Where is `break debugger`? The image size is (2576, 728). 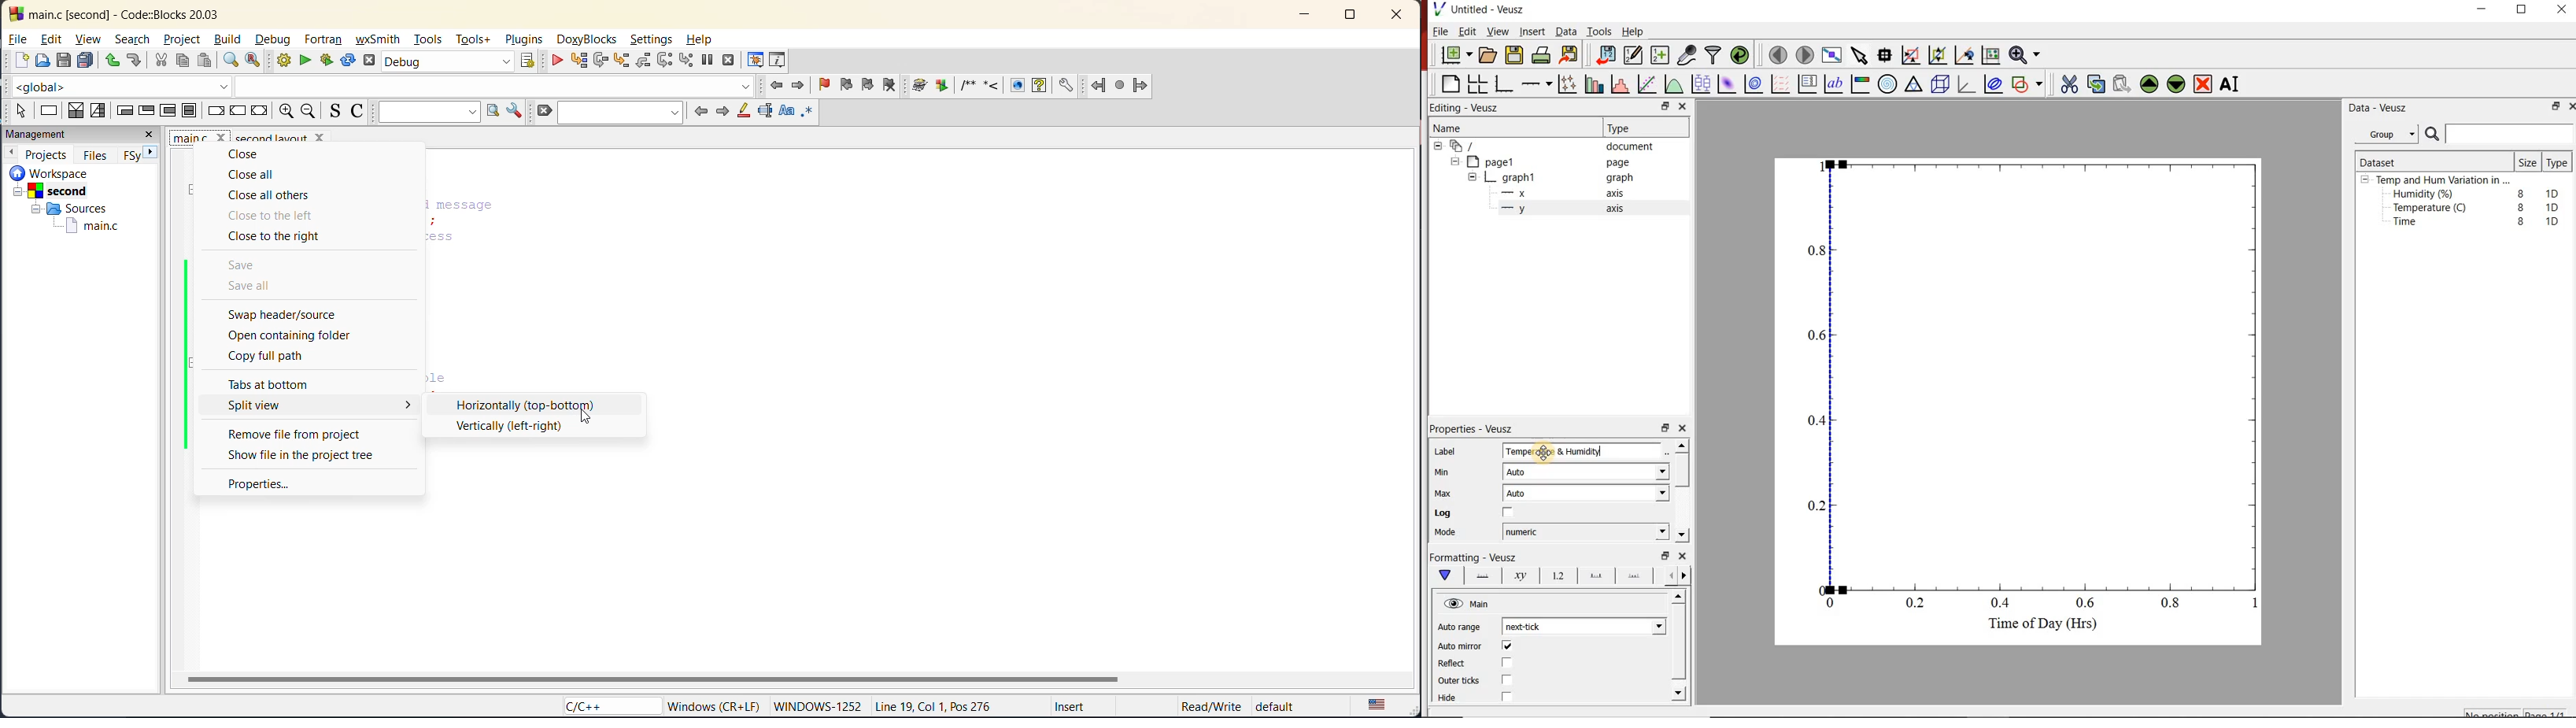
break debugger is located at coordinates (706, 57).